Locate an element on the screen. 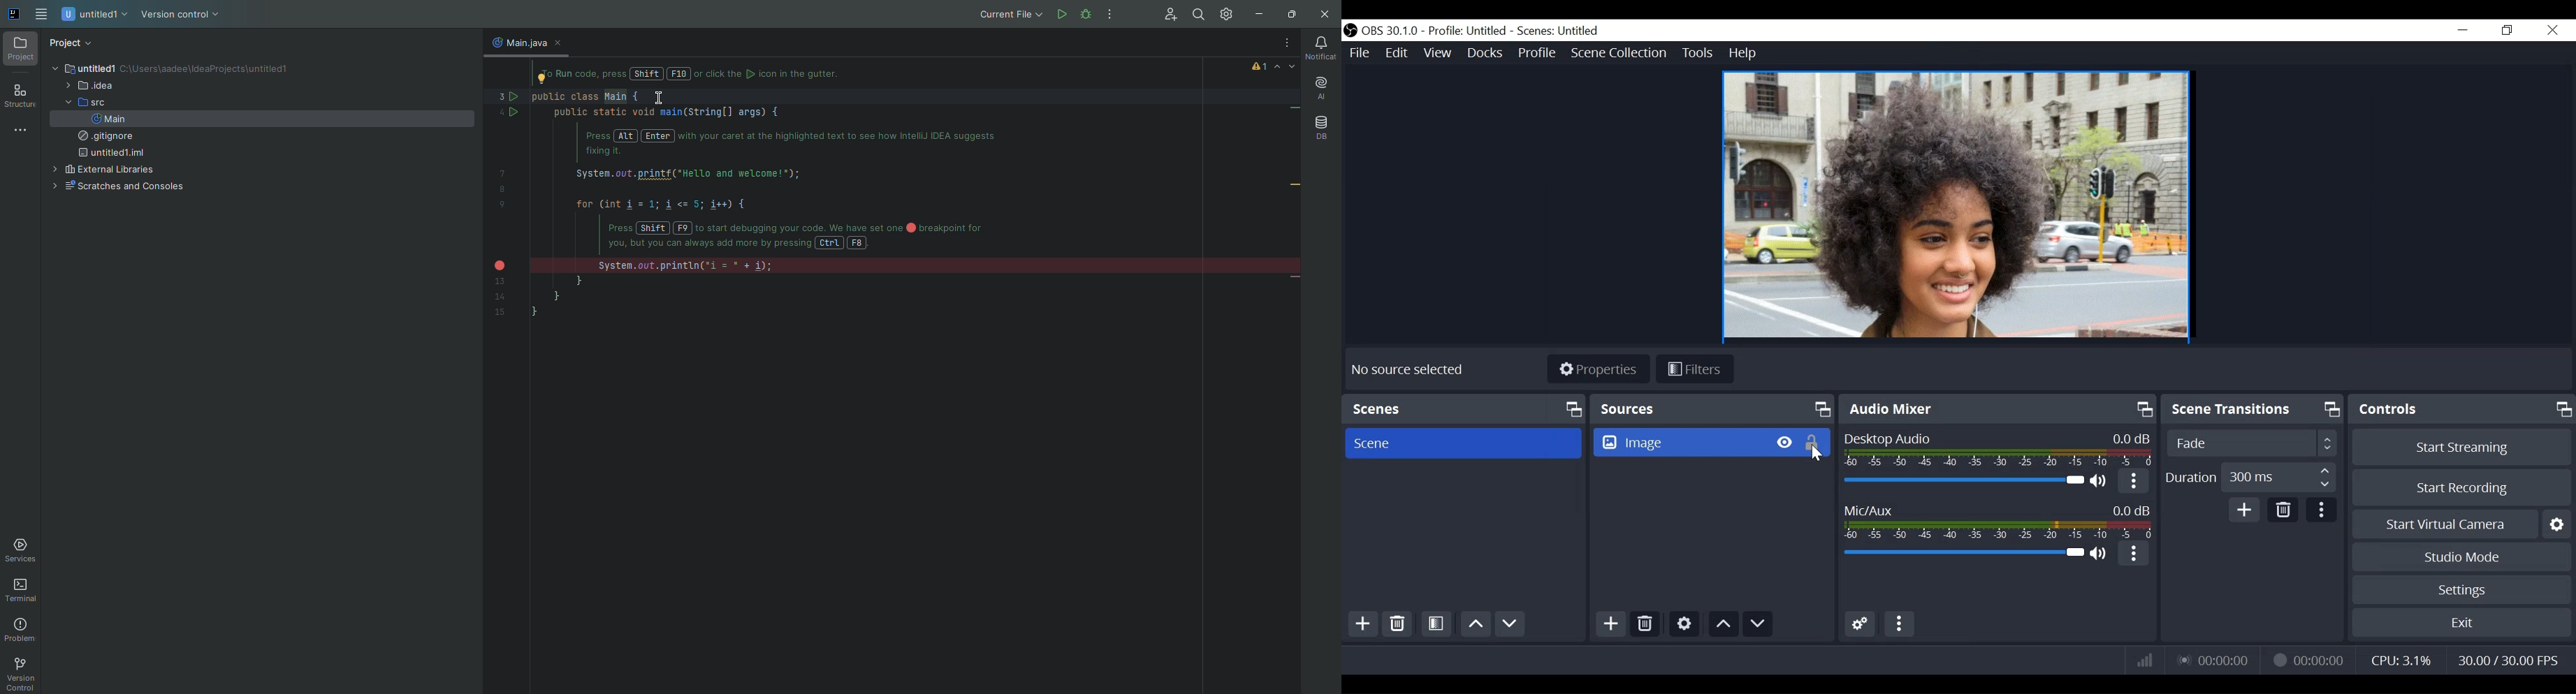 This screenshot has width=2576, height=700. Restore is located at coordinates (2505, 30).